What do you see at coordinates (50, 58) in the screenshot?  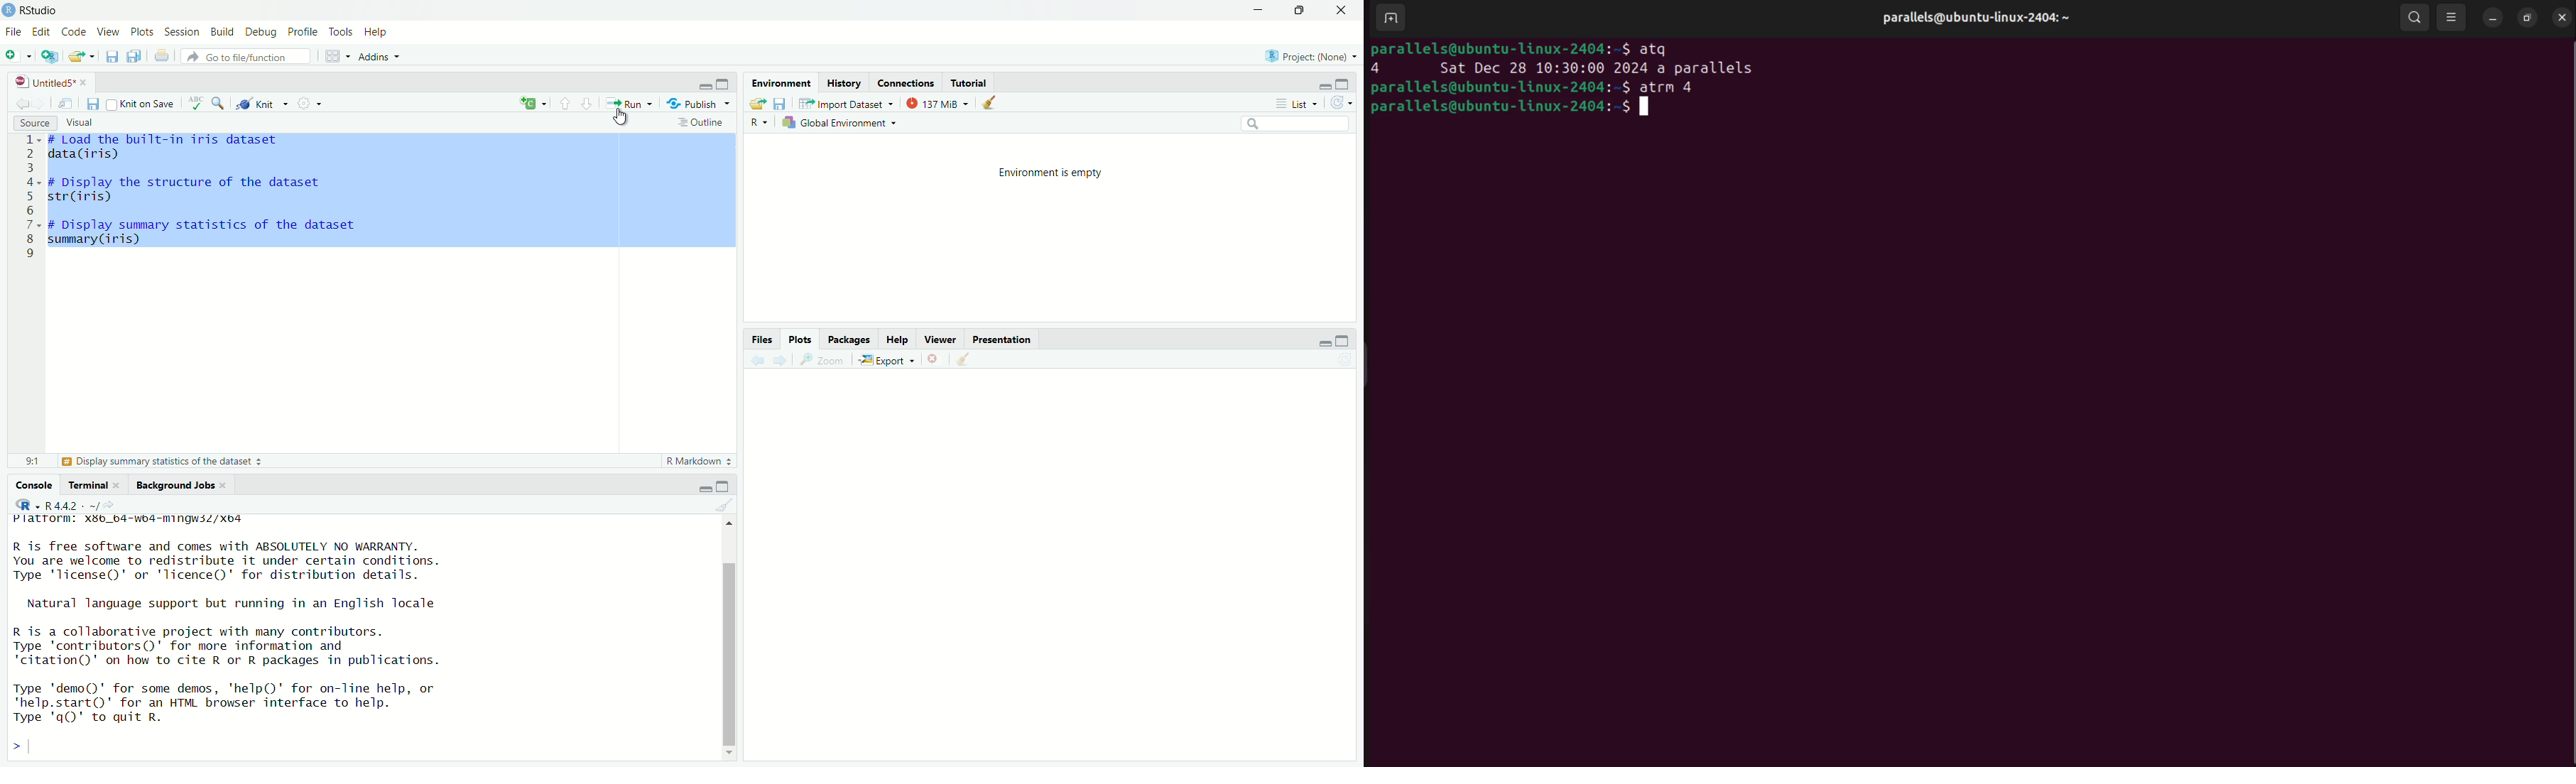 I see `Create new project` at bounding box center [50, 58].